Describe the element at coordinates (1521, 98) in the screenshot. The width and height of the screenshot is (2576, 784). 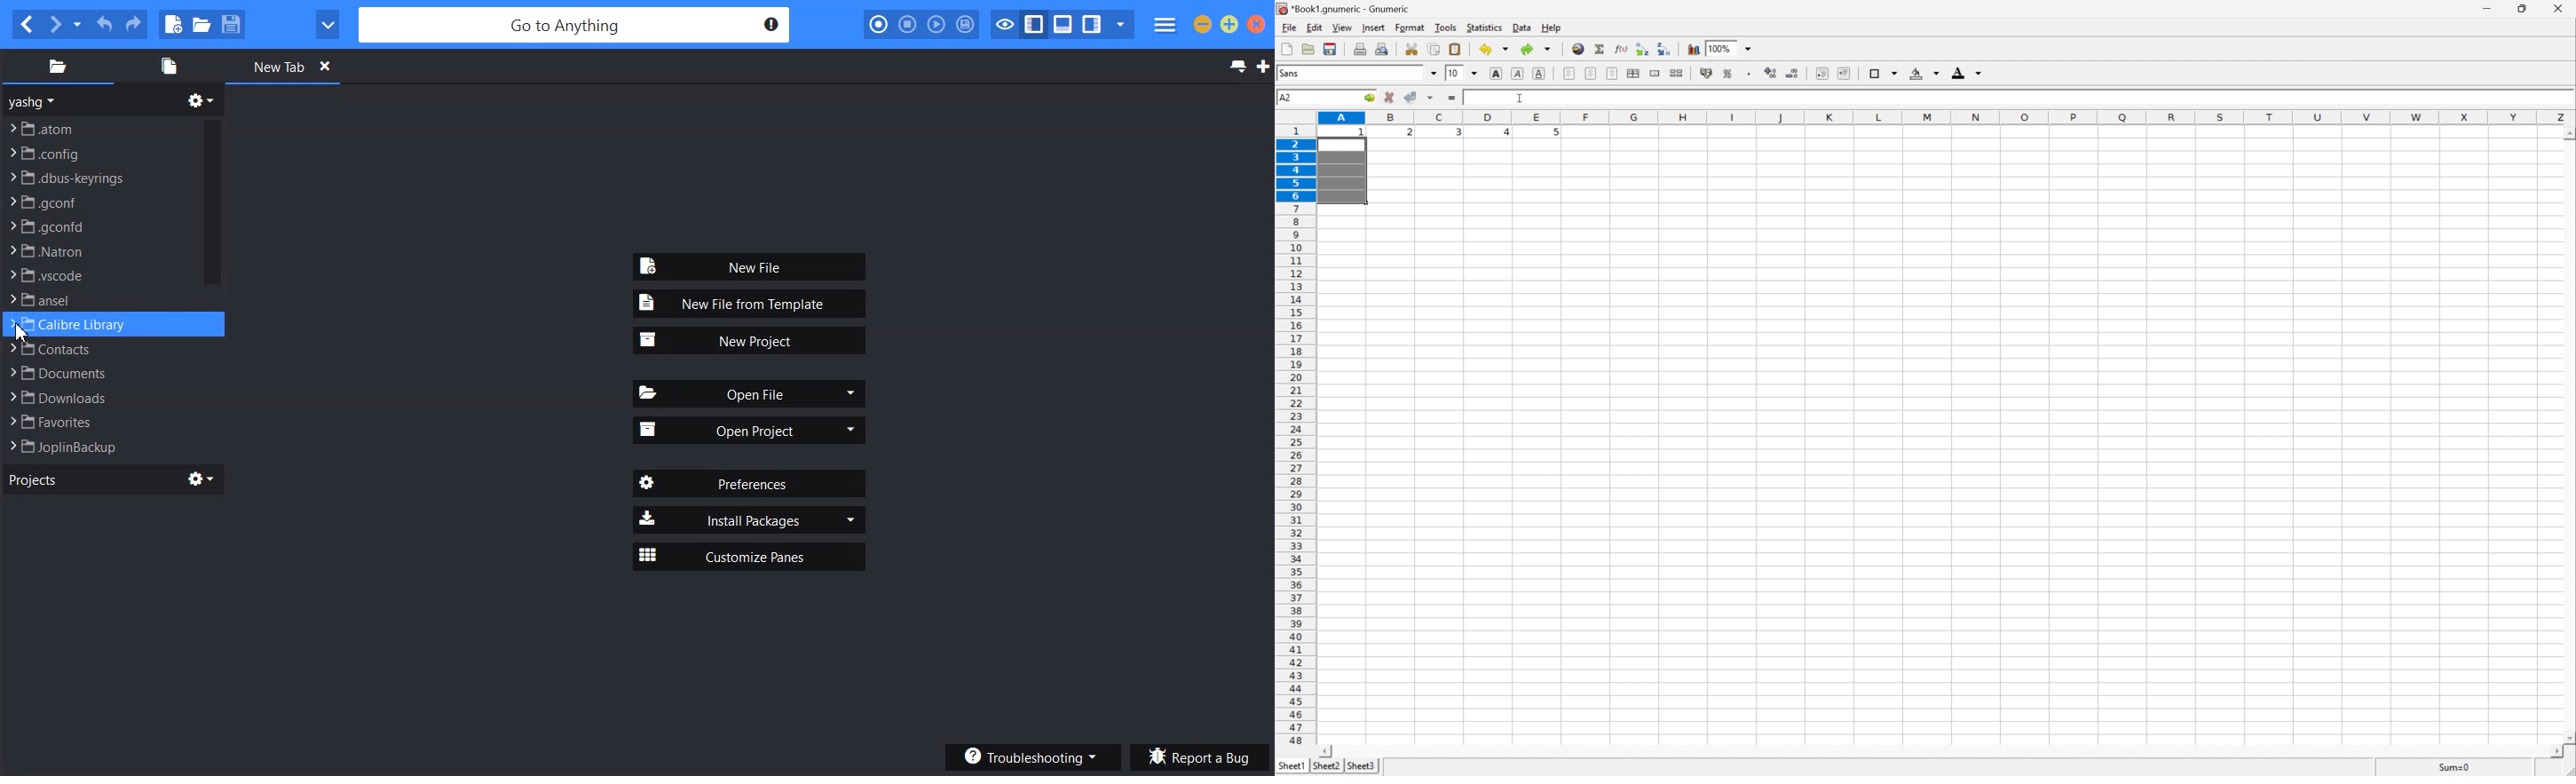
I see `cursor` at that location.